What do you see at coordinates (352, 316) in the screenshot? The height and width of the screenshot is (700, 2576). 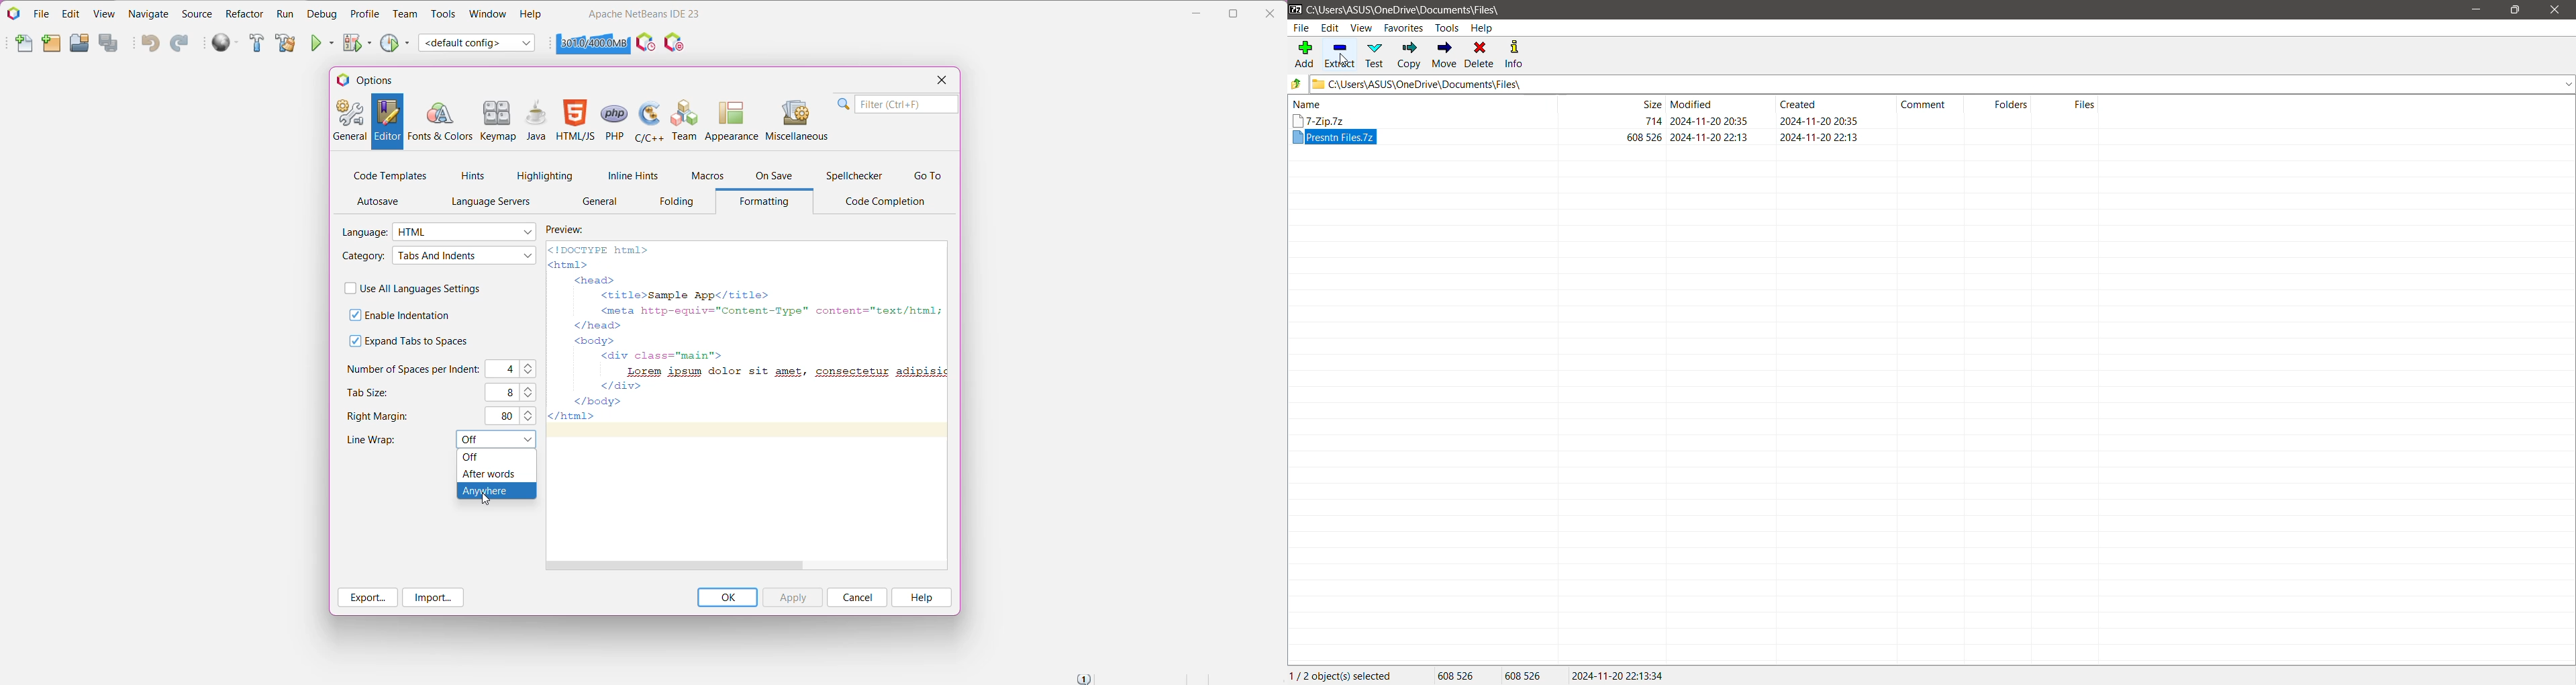 I see `check off` at bounding box center [352, 316].